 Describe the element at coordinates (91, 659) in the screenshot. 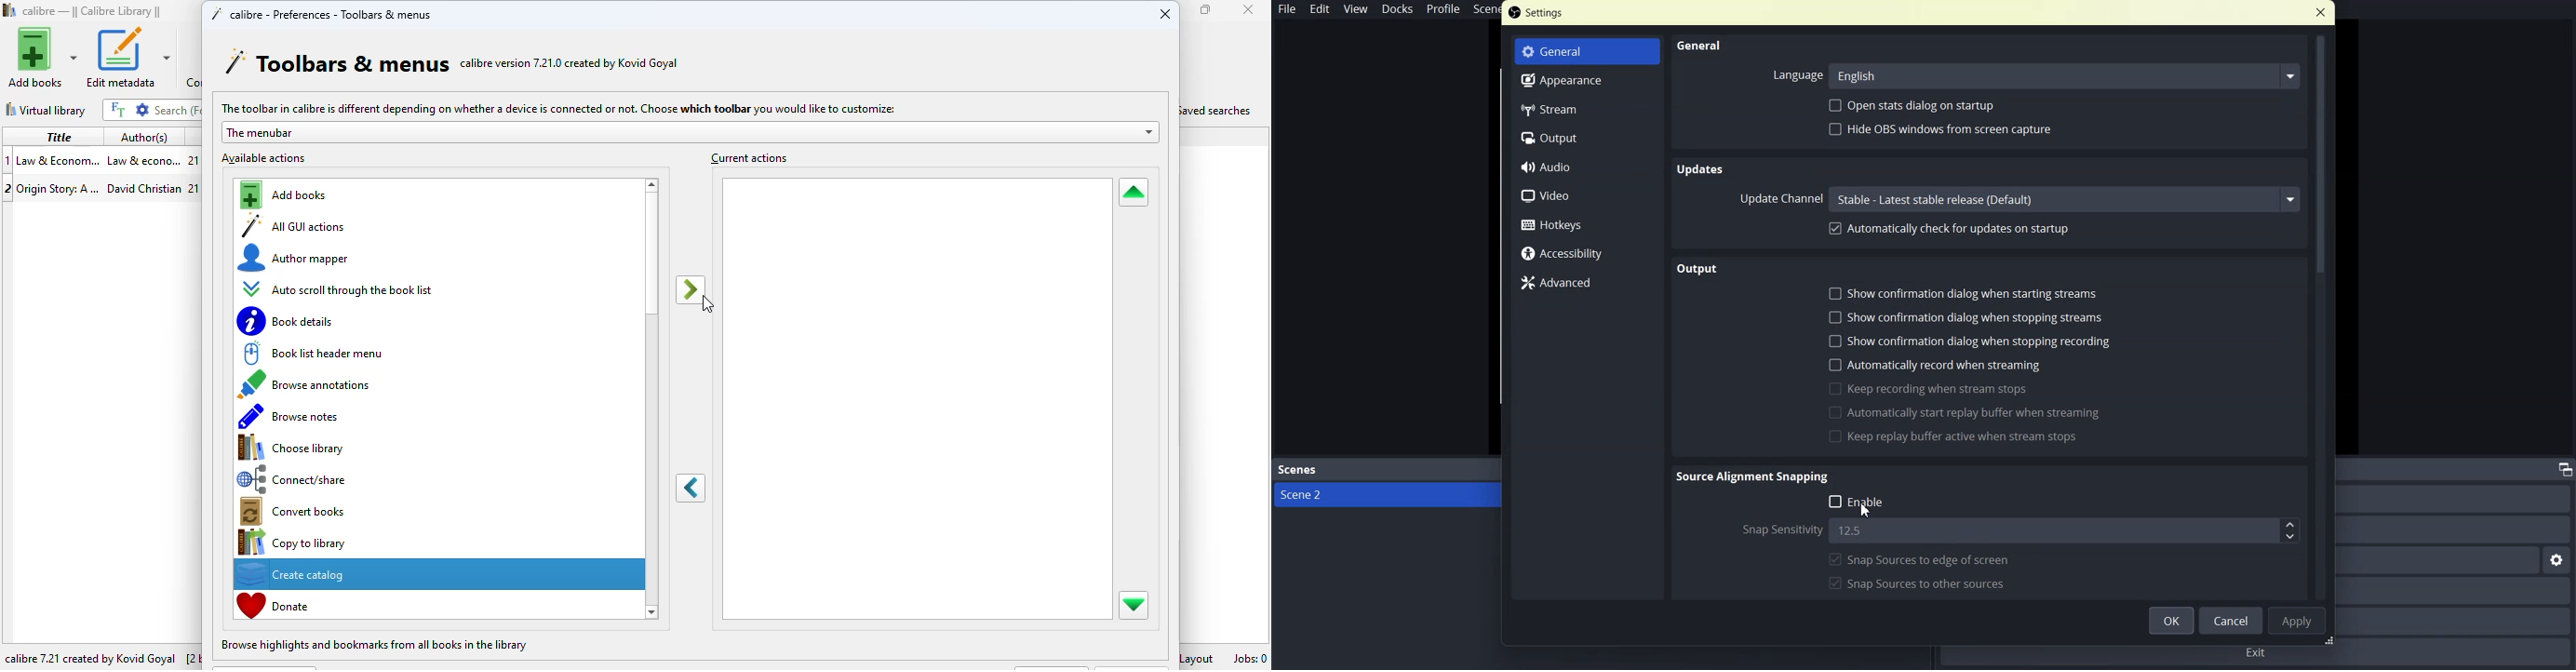

I see `calibre 7.21 created by Kovid Goyal` at that location.